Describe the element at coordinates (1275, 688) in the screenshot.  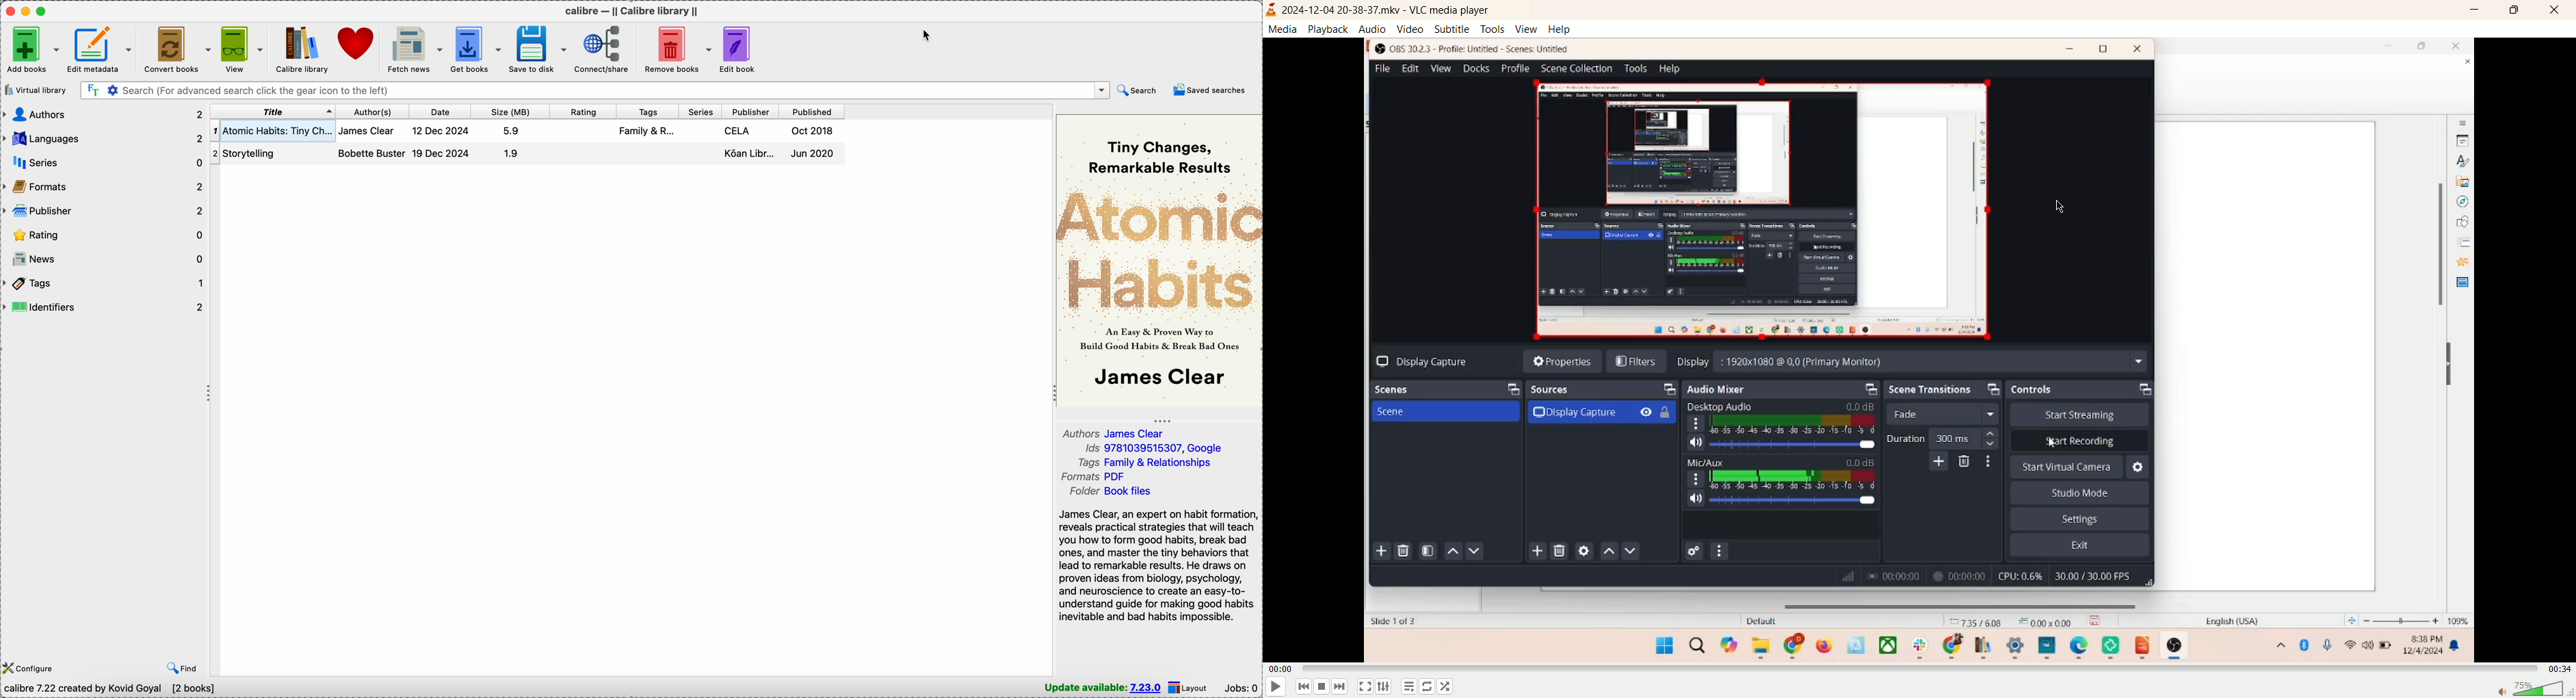
I see `play/pause` at that location.